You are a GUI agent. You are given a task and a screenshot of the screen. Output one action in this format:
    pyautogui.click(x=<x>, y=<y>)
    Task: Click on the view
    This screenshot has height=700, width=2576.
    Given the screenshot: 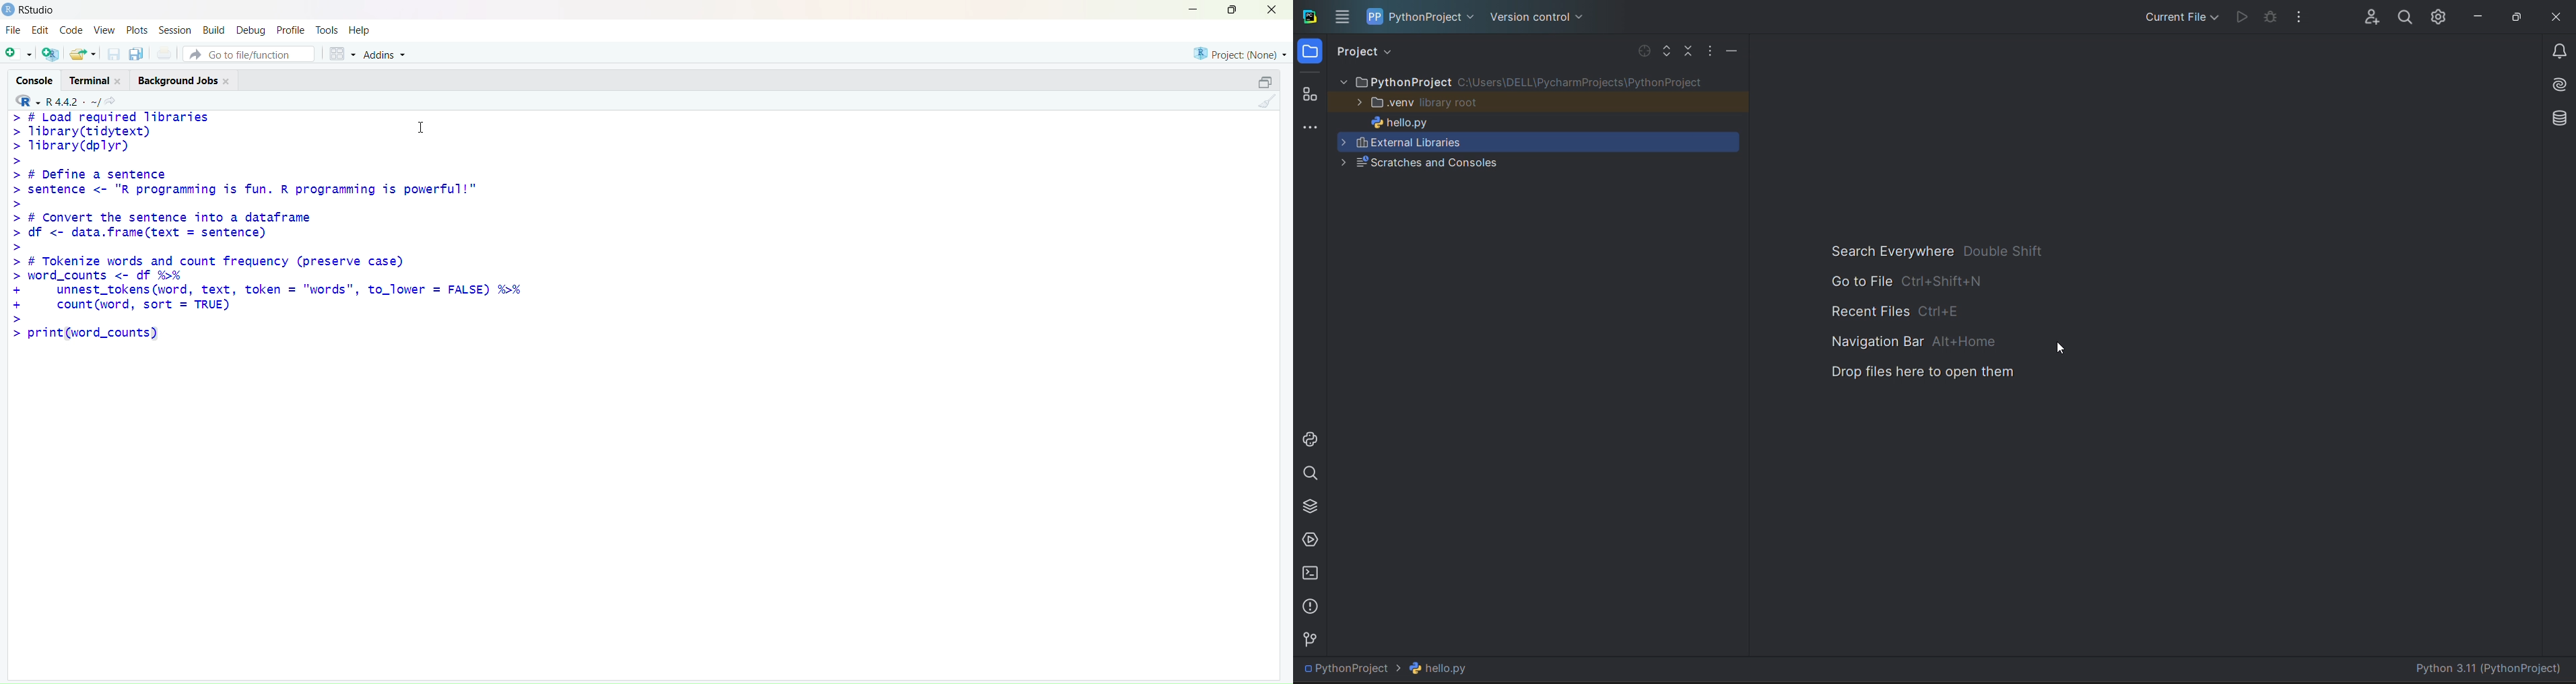 What is the action you would take?
    pyautogui.click(x=106, y=30)
    